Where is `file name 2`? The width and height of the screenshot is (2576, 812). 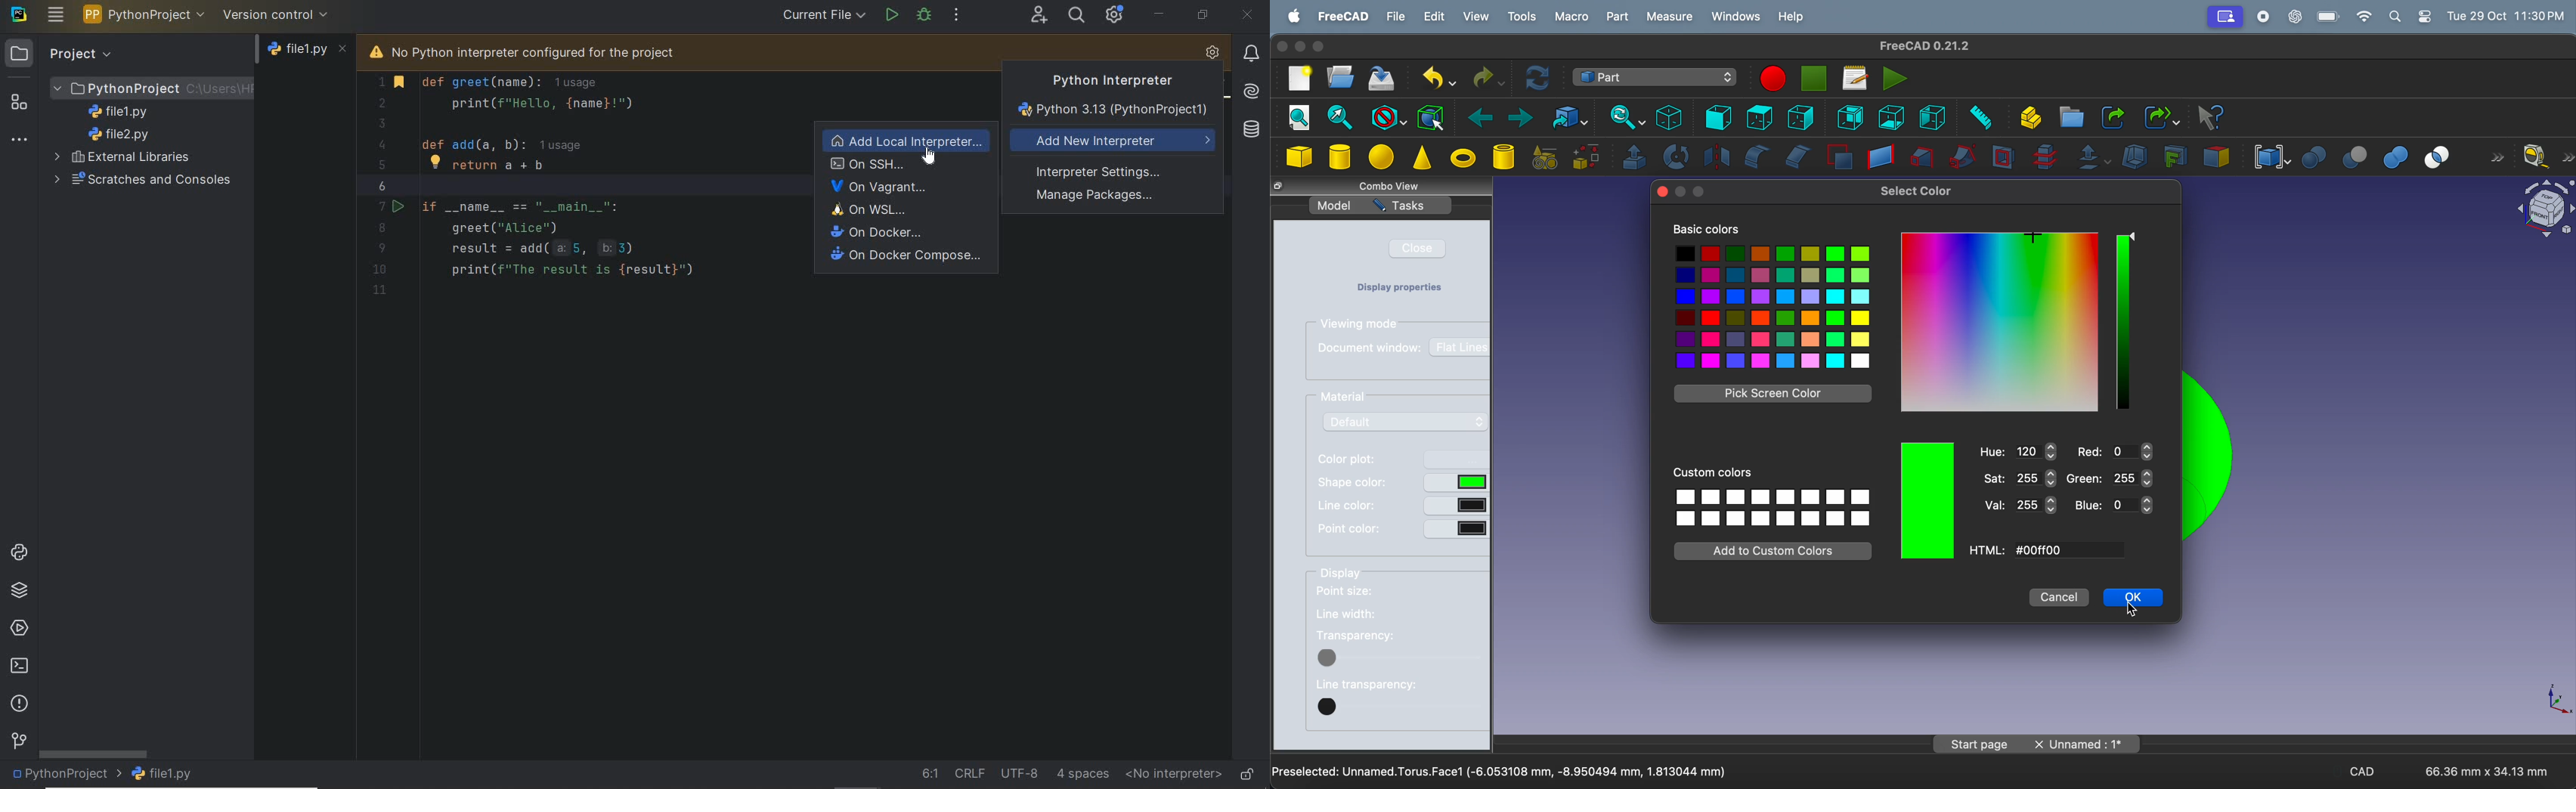
file name 2 is located at coordinates (119, 135).